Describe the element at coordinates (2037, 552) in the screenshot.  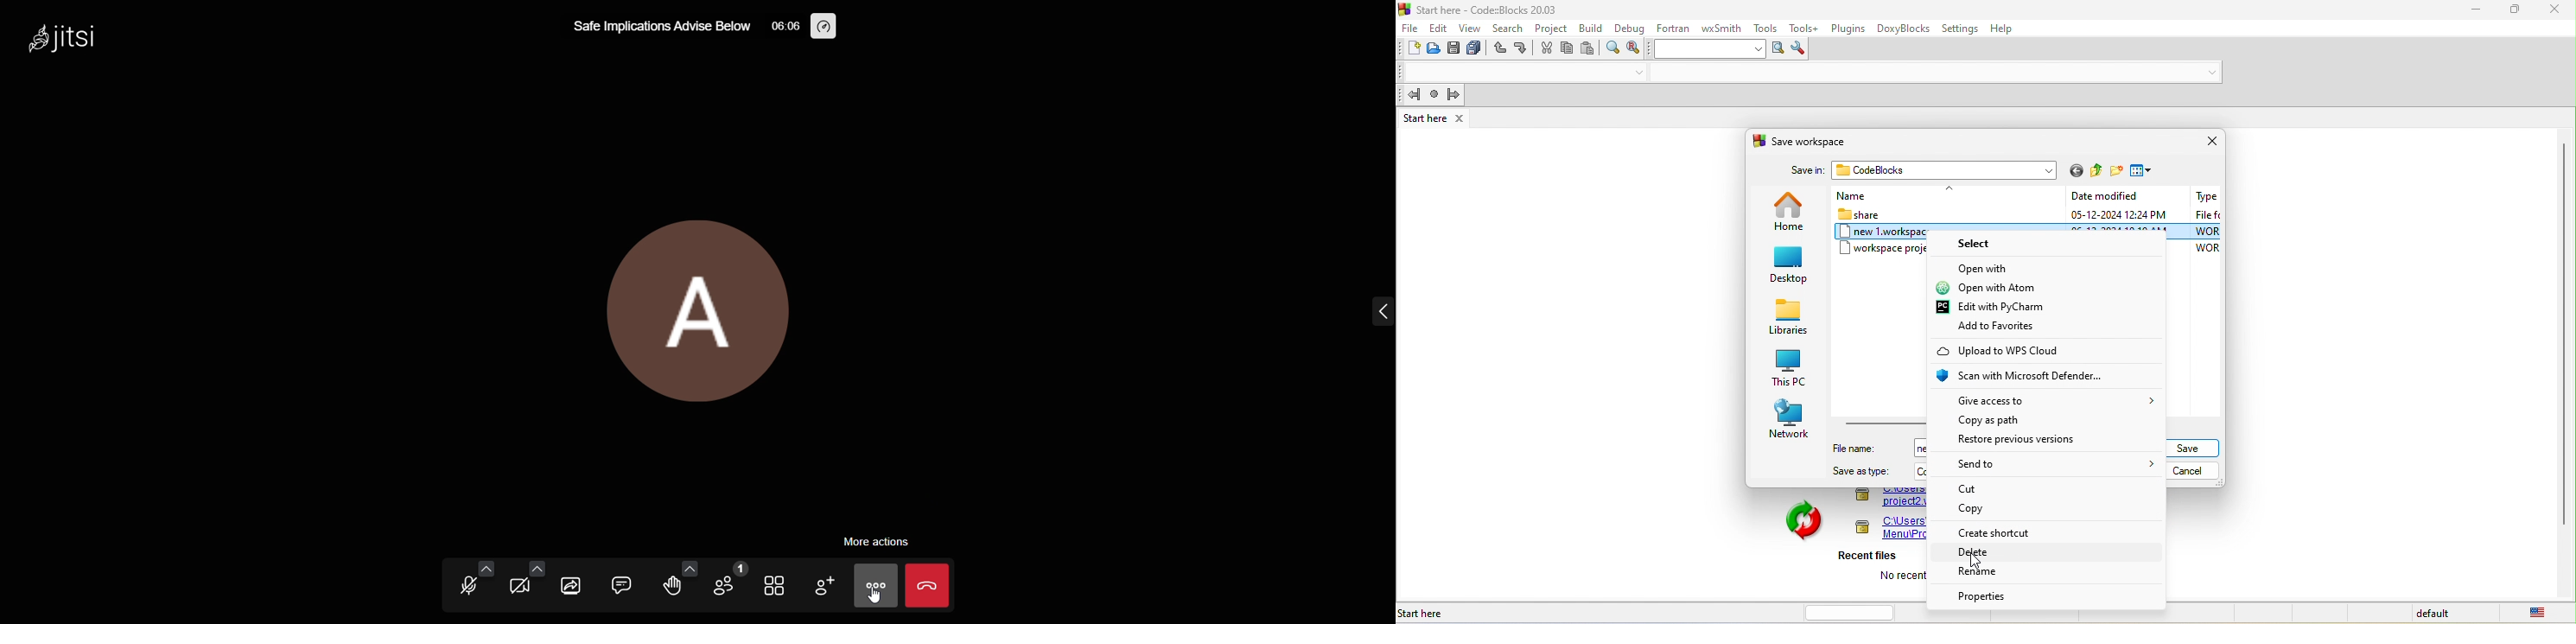
I see `Delete ` at that location.